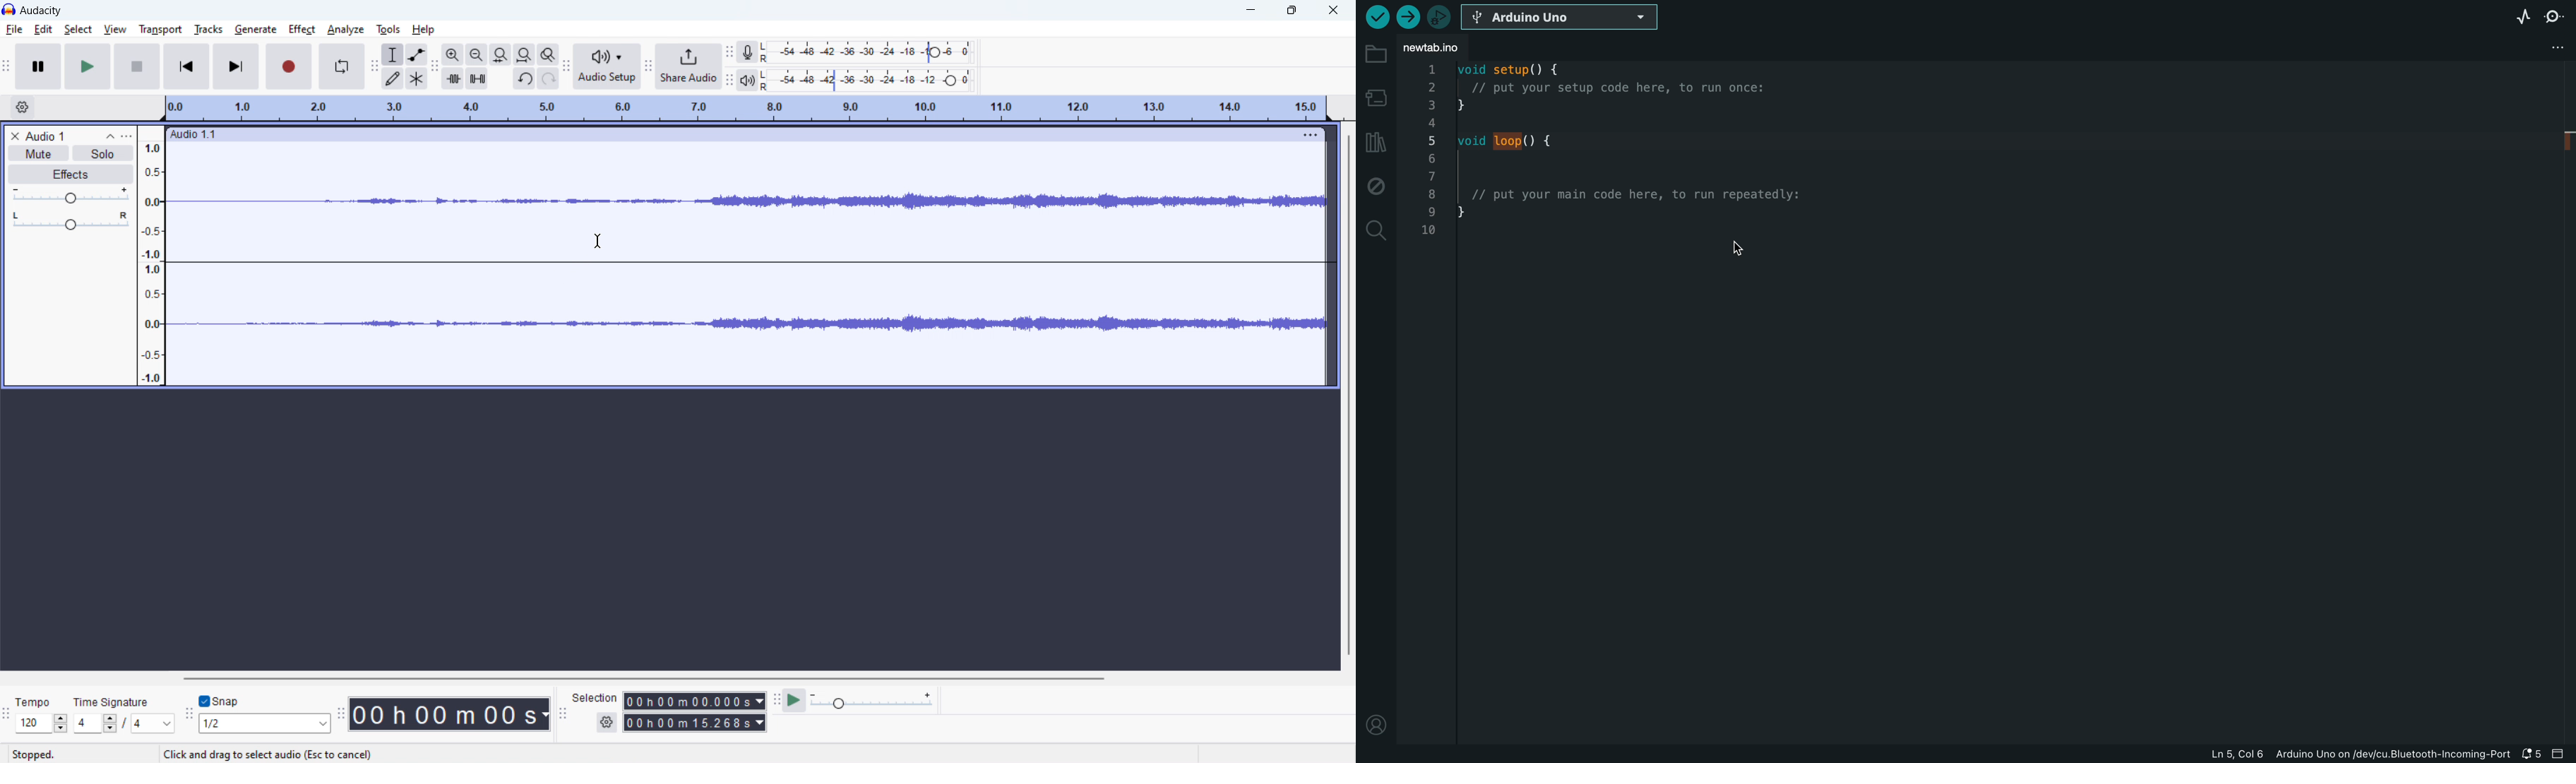 The height and width of the screenshot is (784, 2576). I want to click on 00h 00 m 00 s 9timestamp), so click(452, 714).